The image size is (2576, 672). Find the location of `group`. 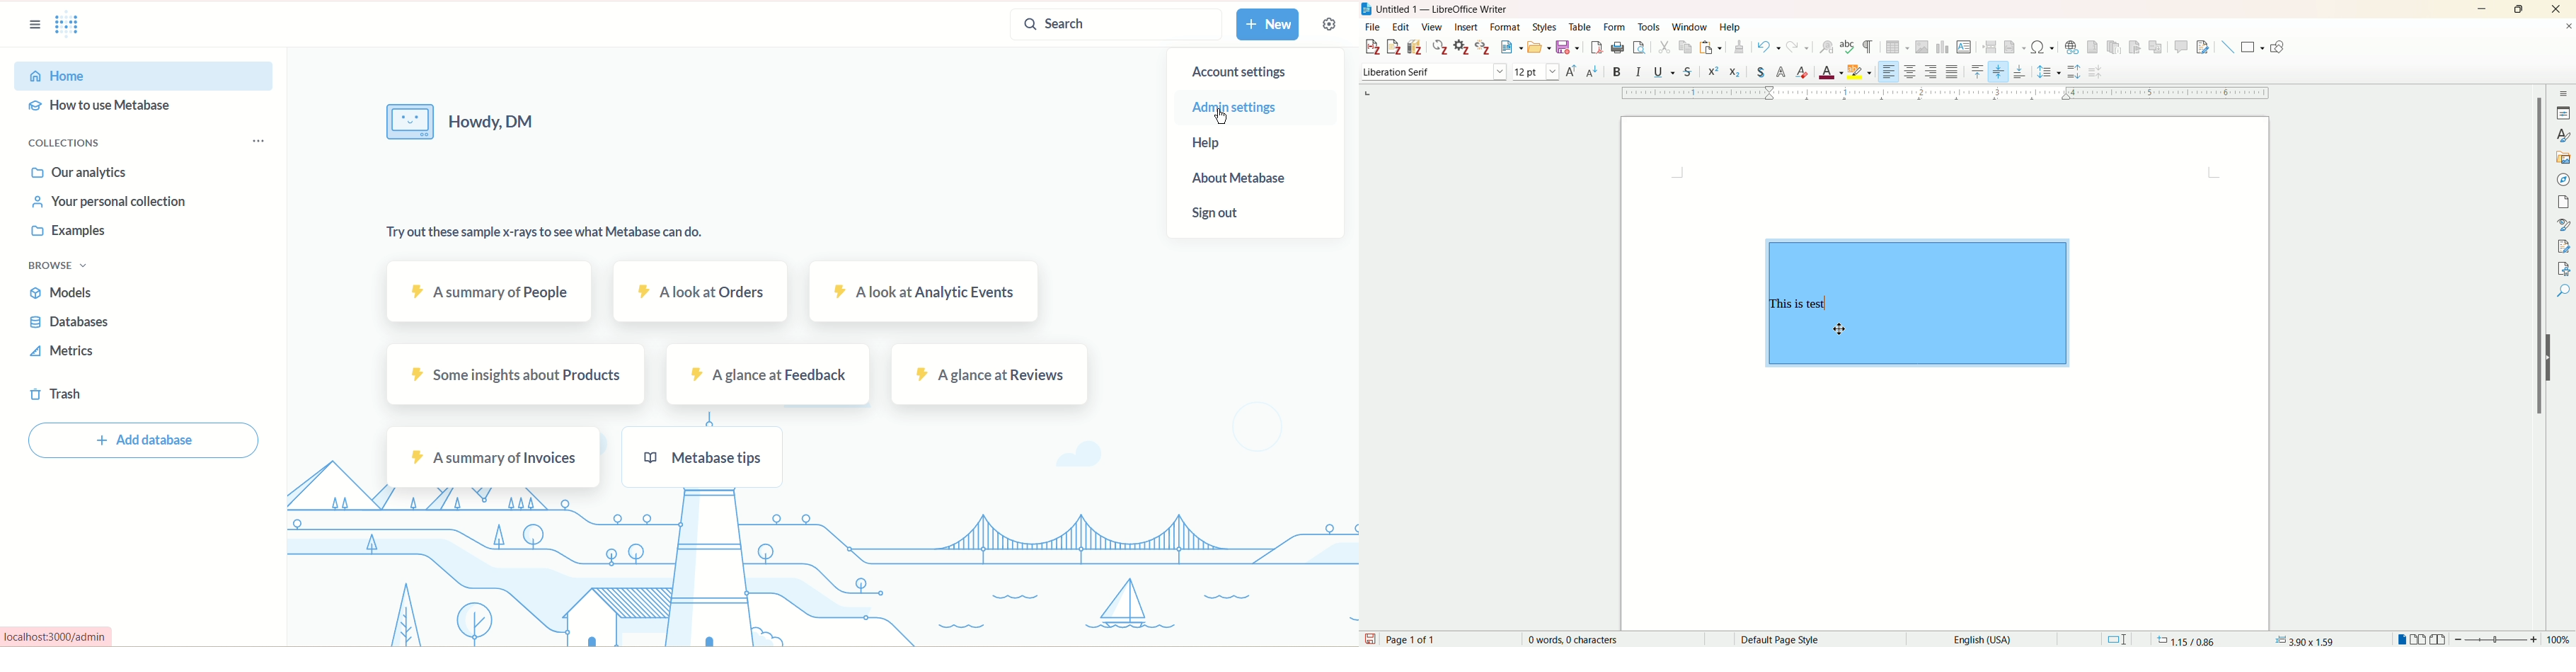

group is located at coordinates (2157, 72).